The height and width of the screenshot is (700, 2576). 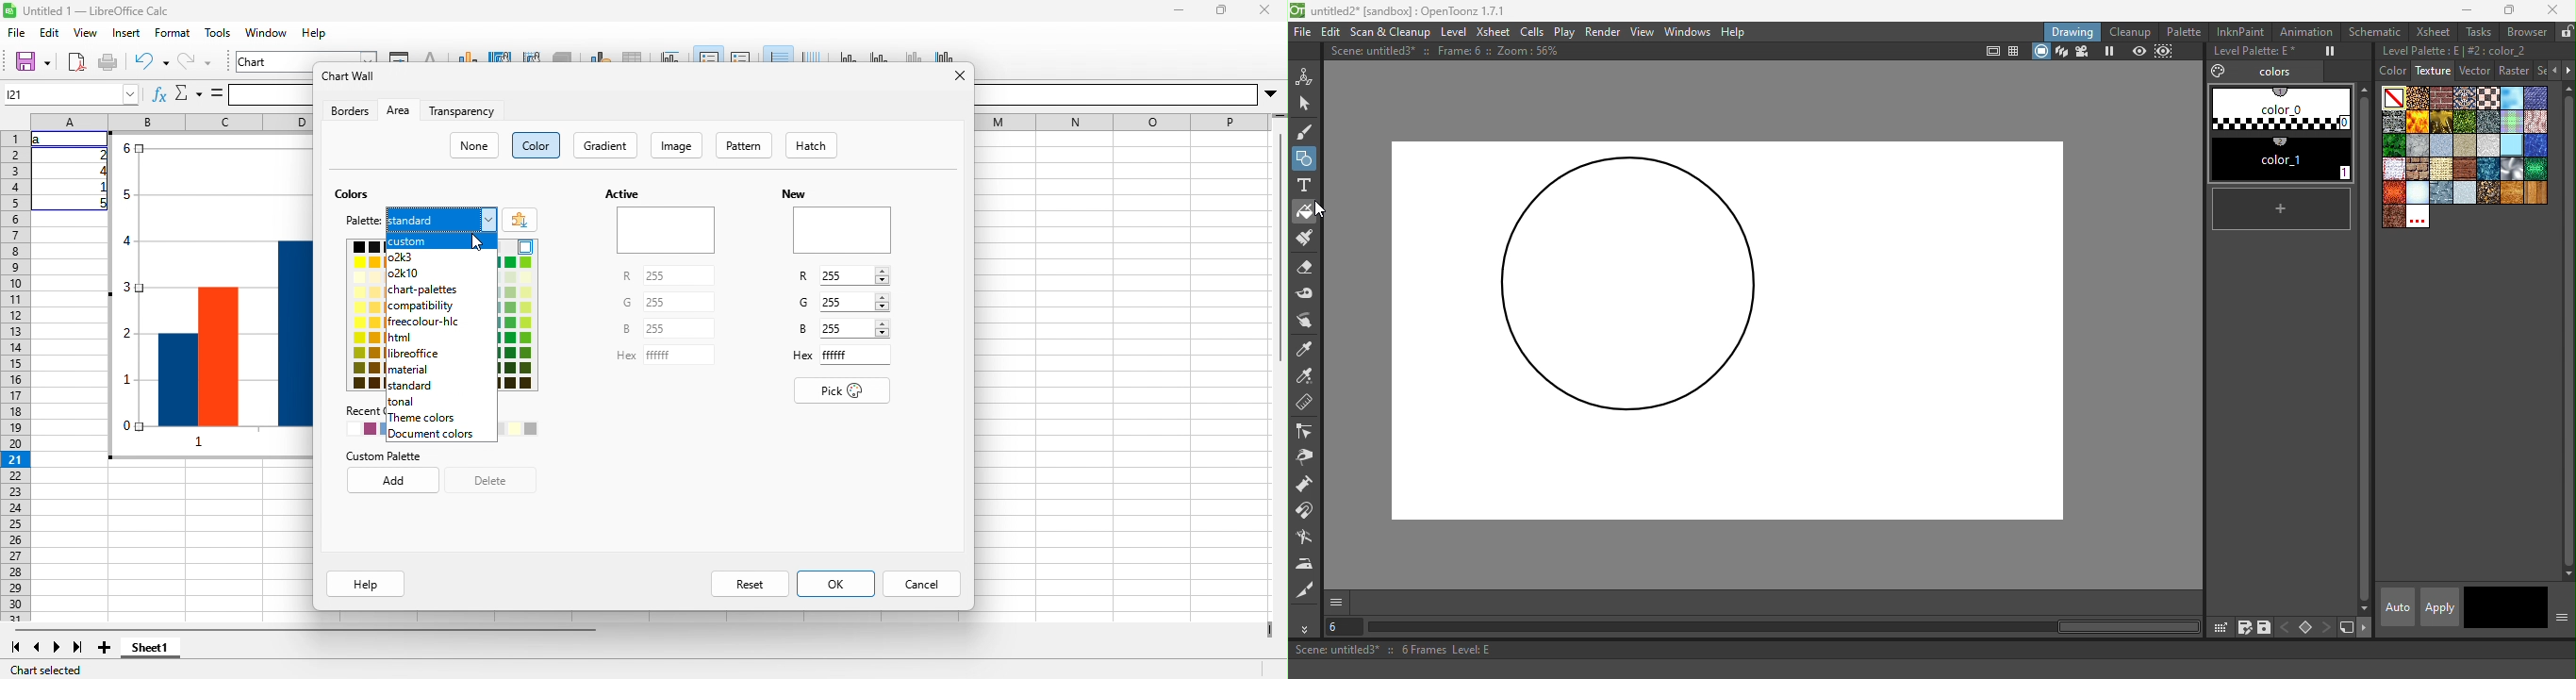 What do you see at coordinates (1280, 239) in the screenshot?
I see `Vertical slide bar` at bounding box center [1280, 239].